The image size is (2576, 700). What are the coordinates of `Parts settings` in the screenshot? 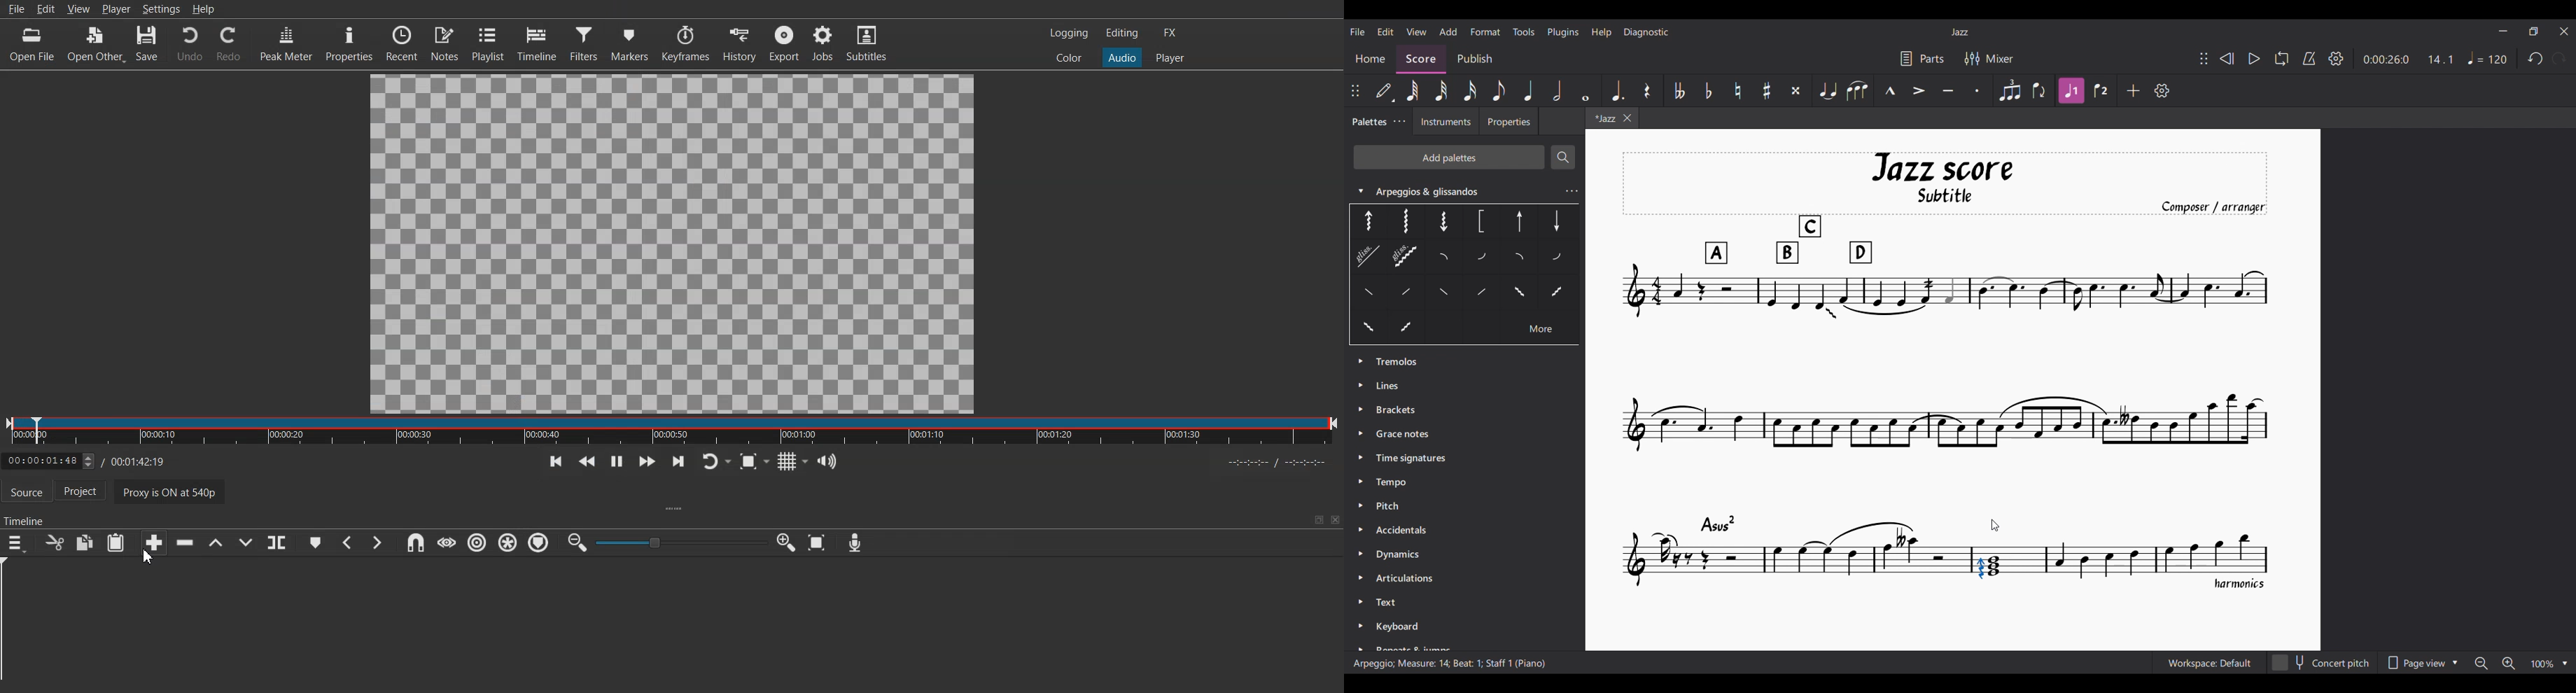 It's located at (1923, 58).